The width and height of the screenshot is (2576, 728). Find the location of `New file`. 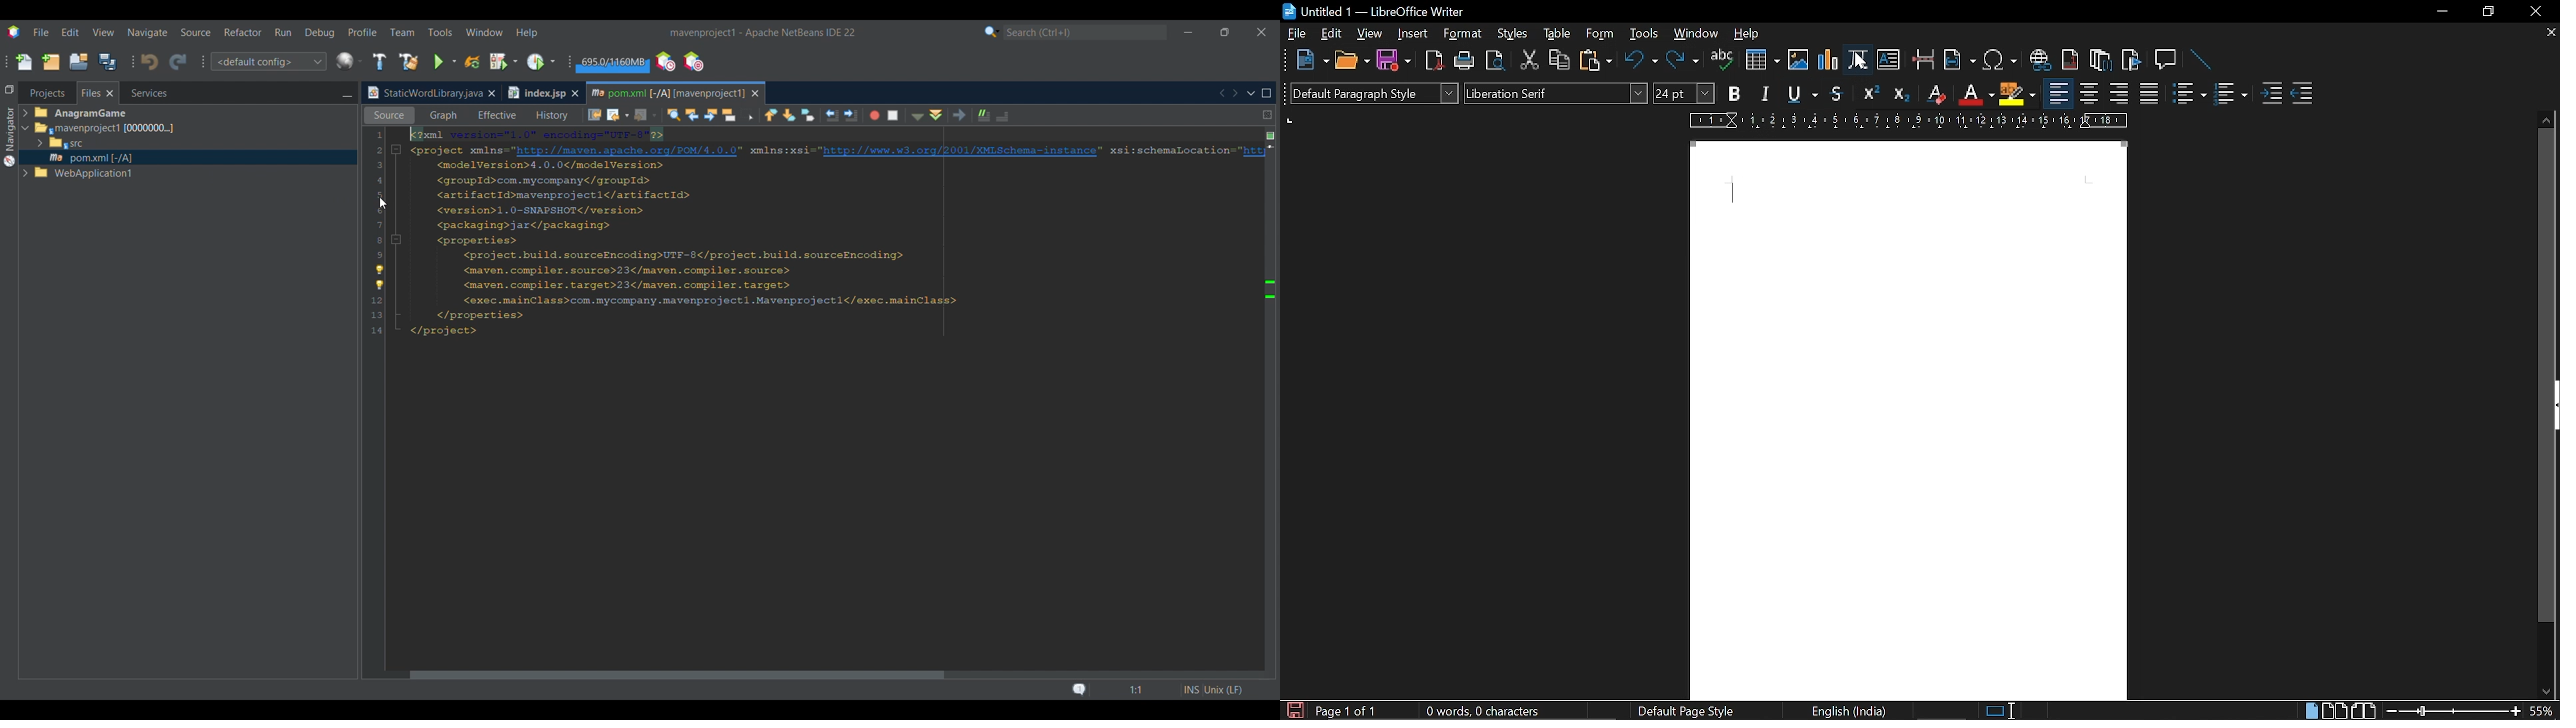

New file is located at coordinates (23, 62).